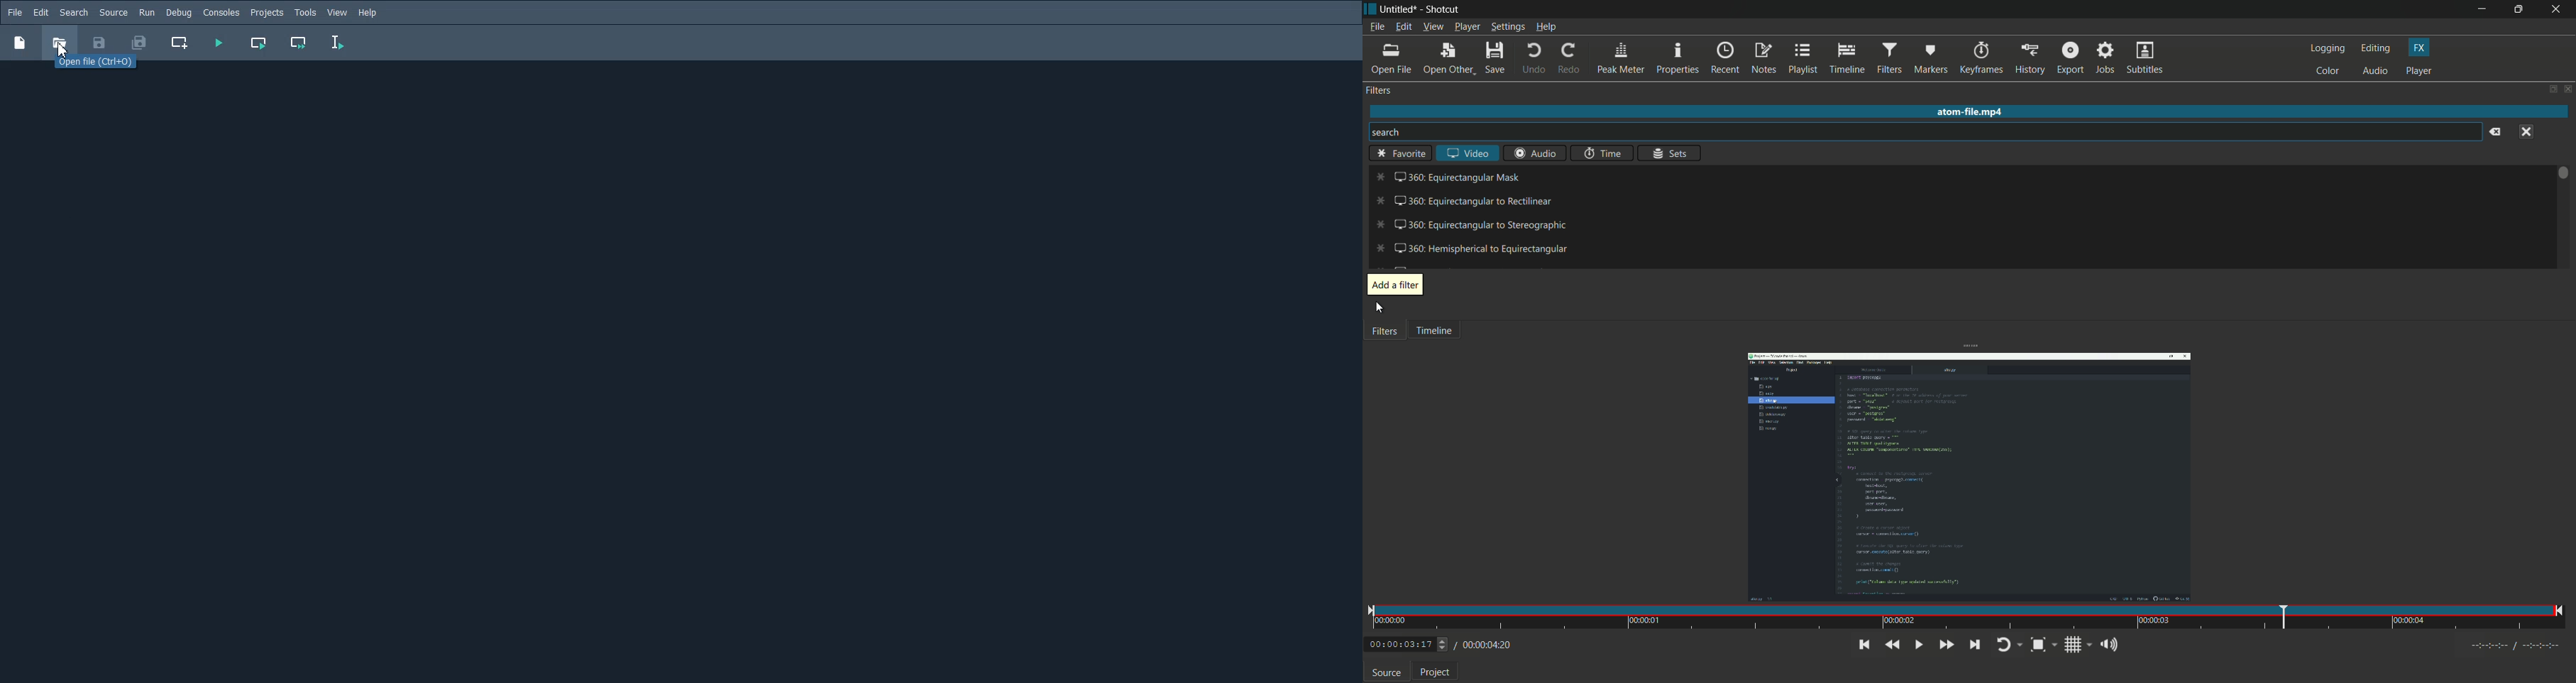  What do you see at coordinates (1533, 152) in the screenshot?
I see `audio` at bounding box center [1533, 152].